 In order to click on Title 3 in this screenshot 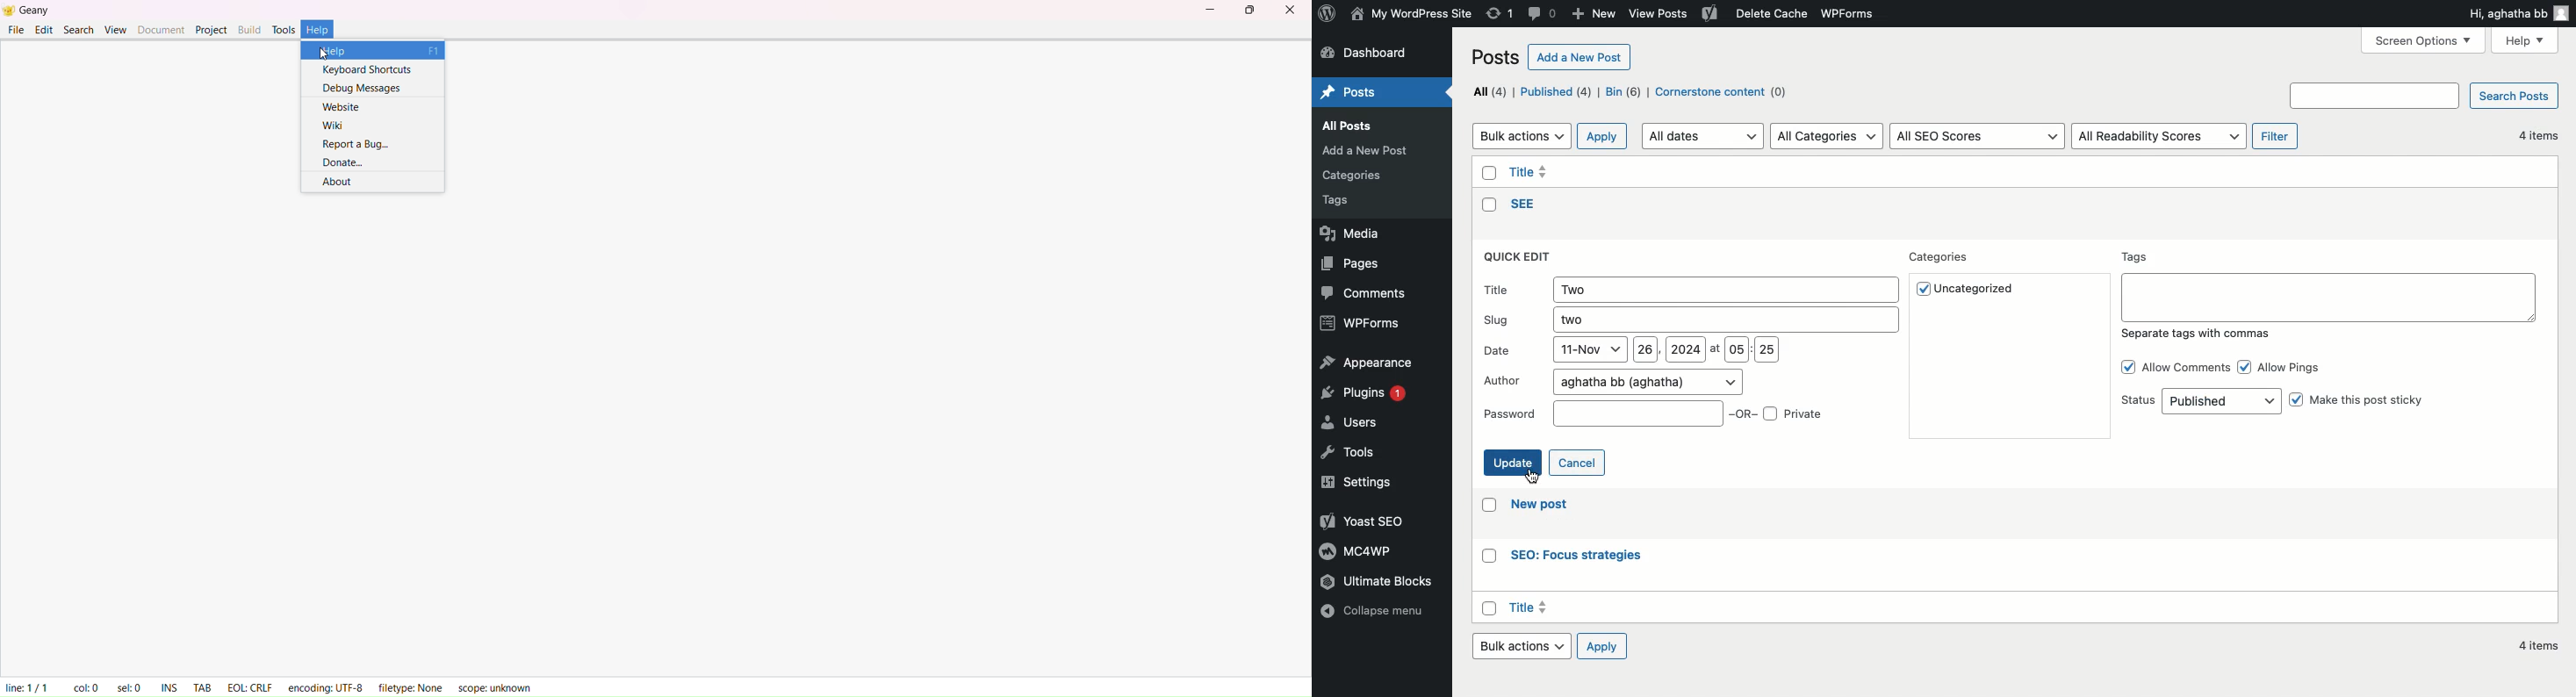, I will do `click(1533, 609)`.